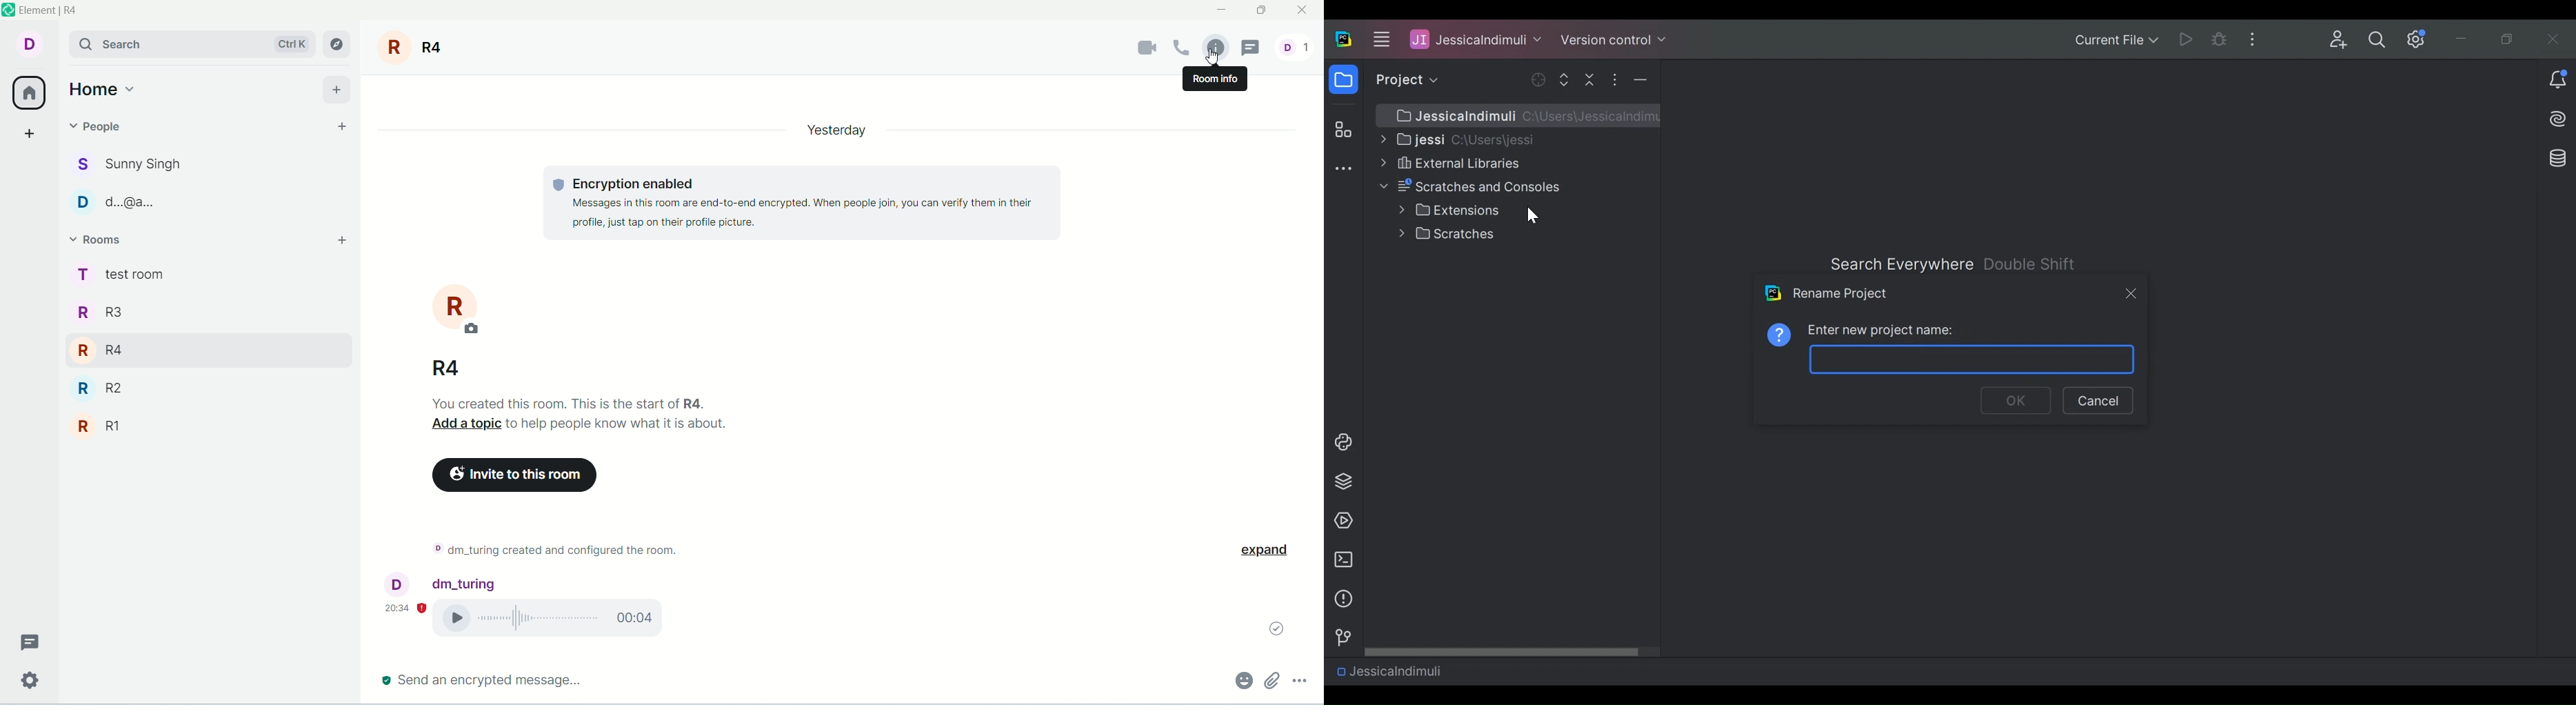  Describe the element at coordinates (1298, 681) in the screenshot. I see `options` at that location.